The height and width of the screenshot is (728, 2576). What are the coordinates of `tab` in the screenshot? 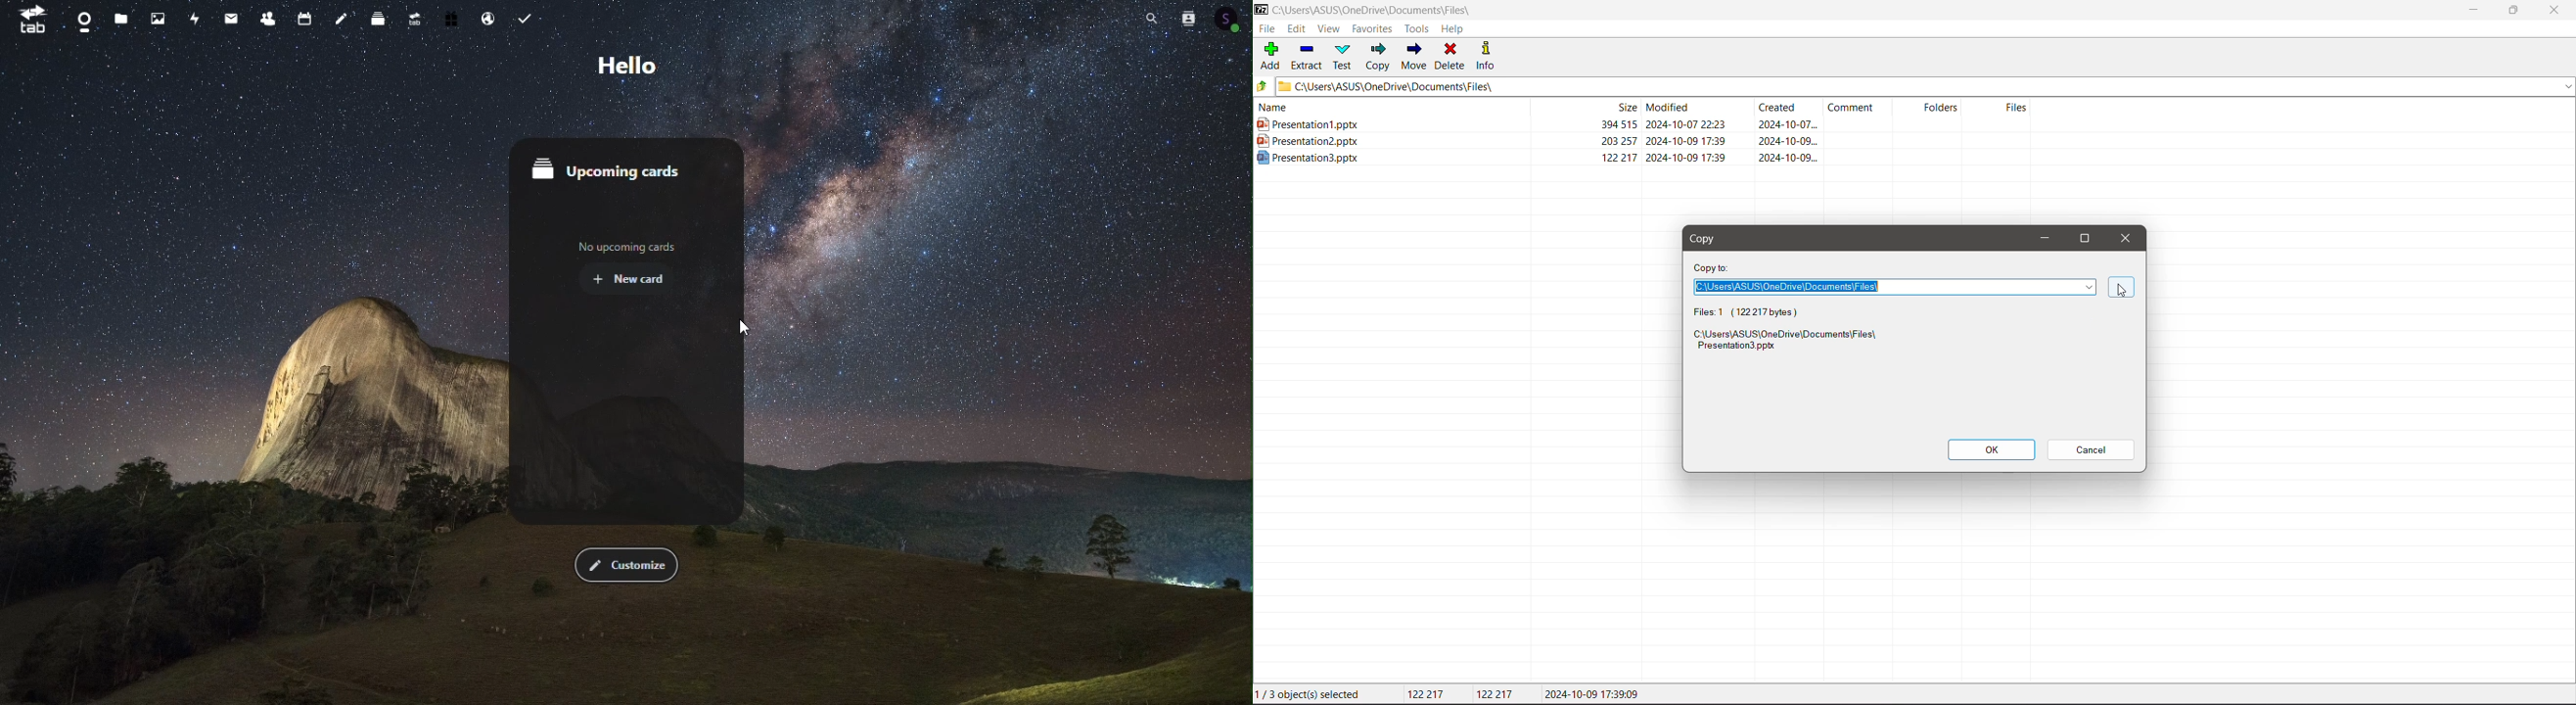 It's located at (29, 20).